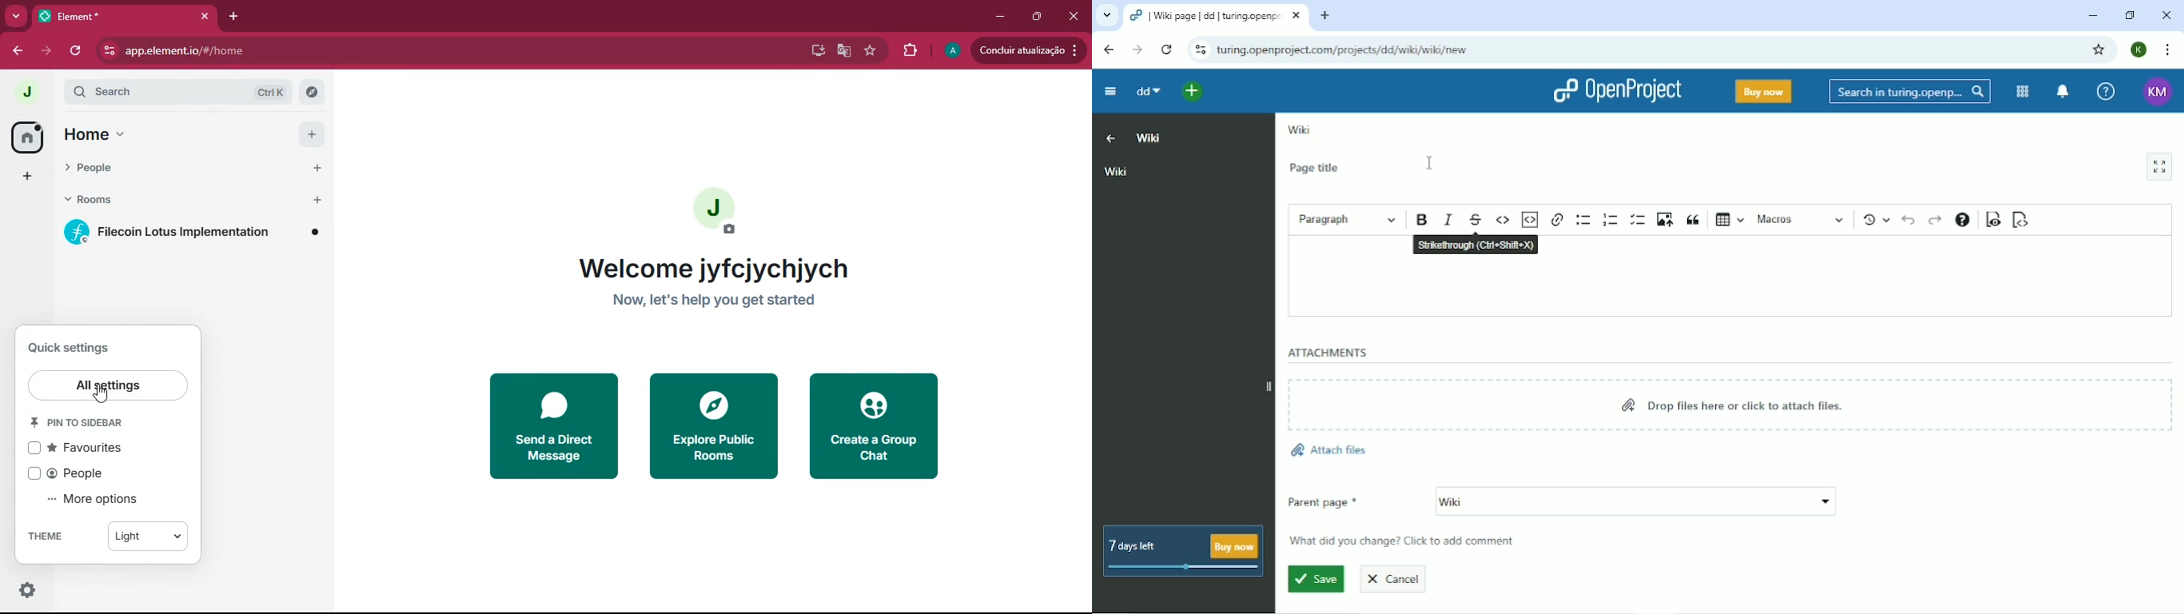 This screenshot has width=2184, height=616. I want to click on favourites, so click(84, 449).